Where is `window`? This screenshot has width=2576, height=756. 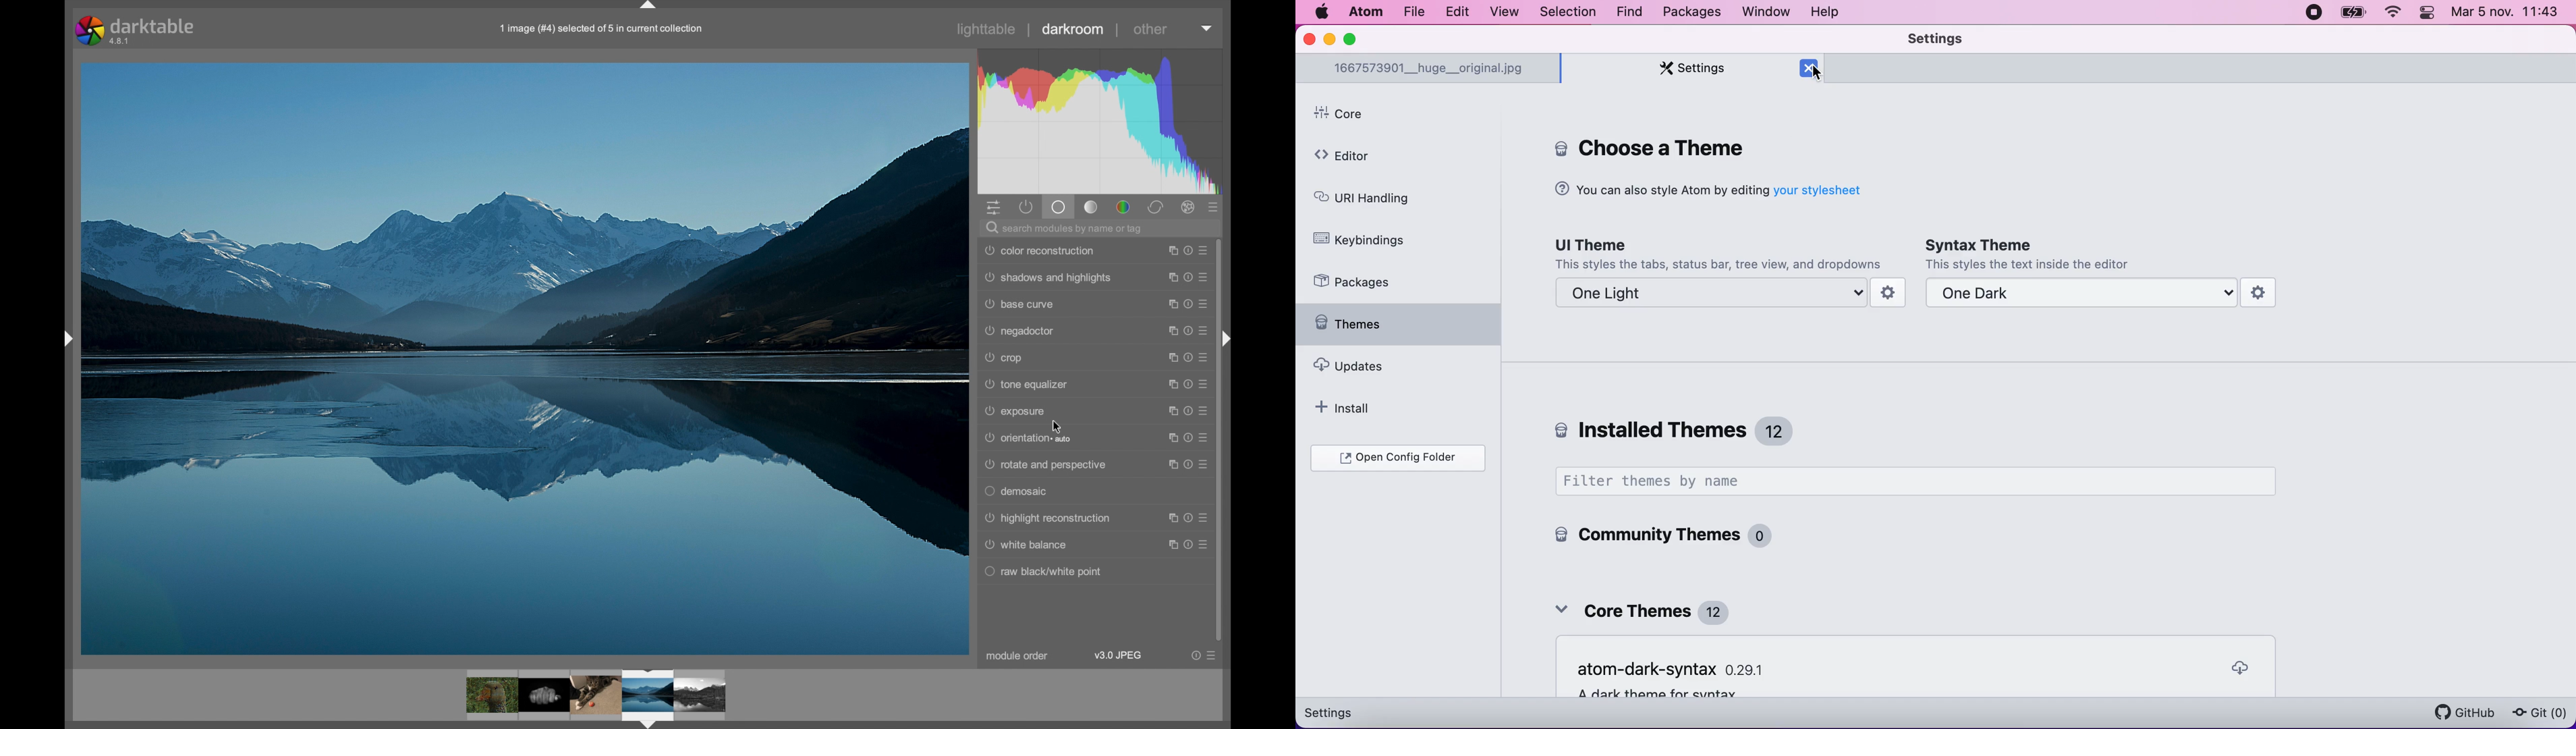
window is located at coordinates (1768, 14).